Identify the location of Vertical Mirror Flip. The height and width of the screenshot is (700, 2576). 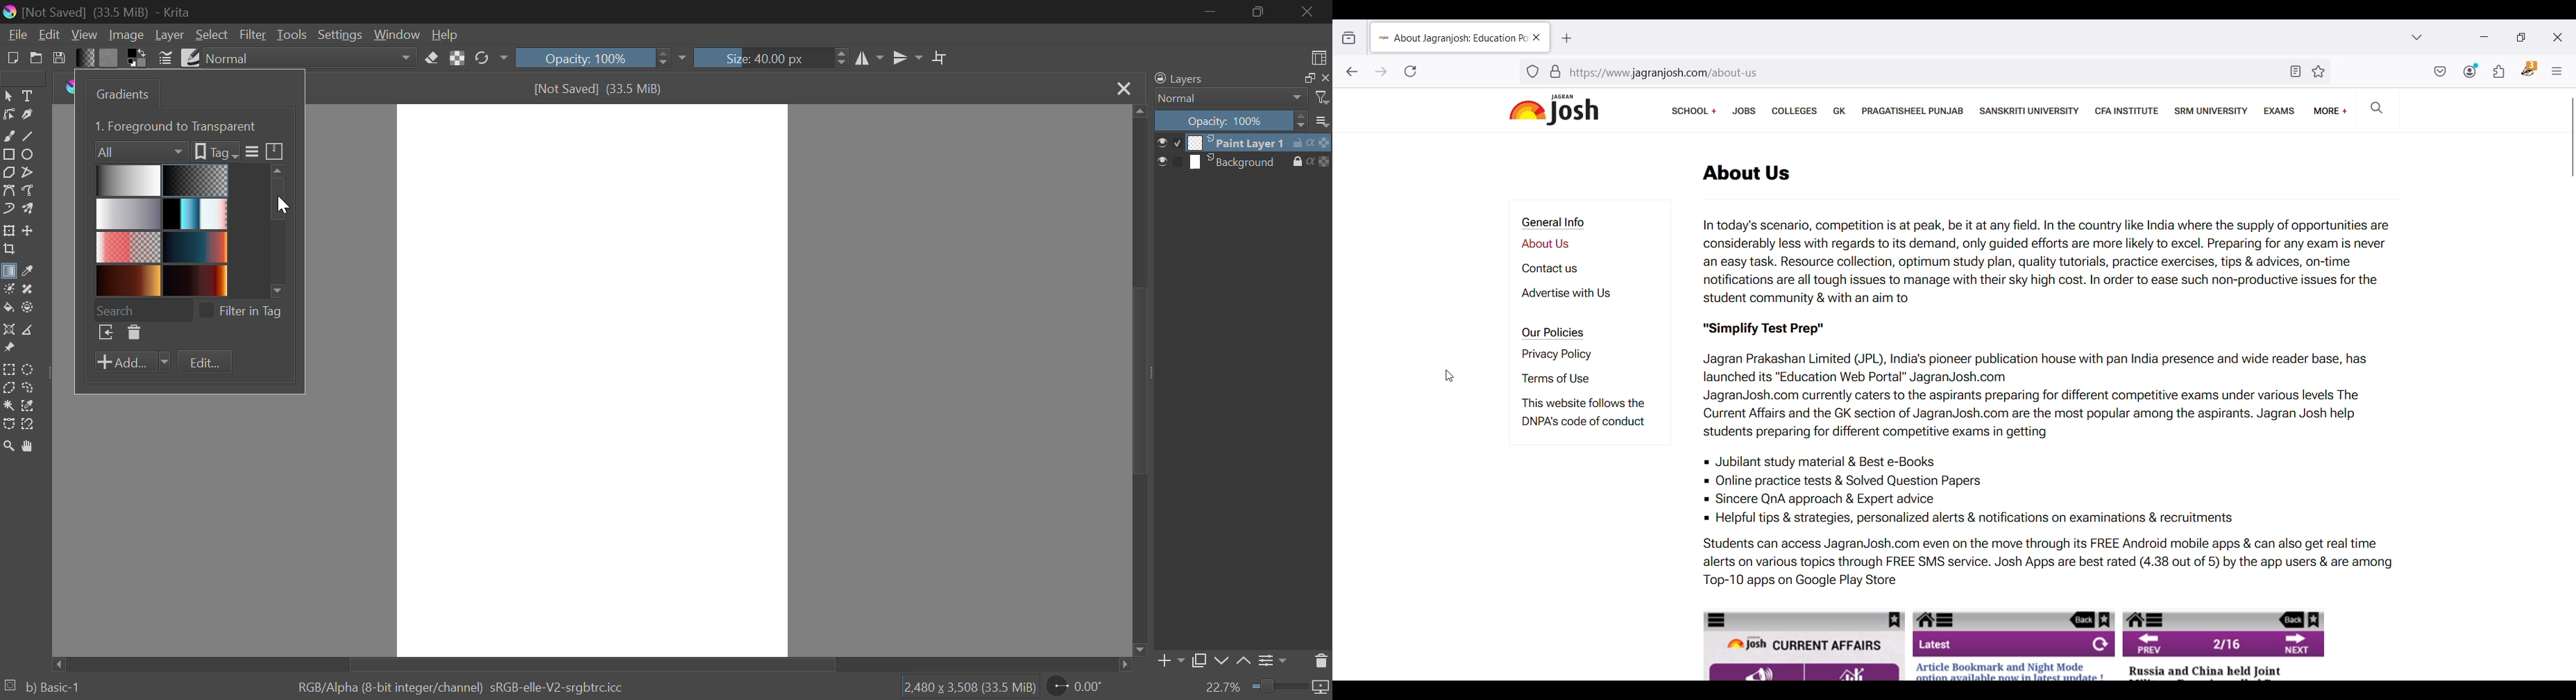
(870, 60).